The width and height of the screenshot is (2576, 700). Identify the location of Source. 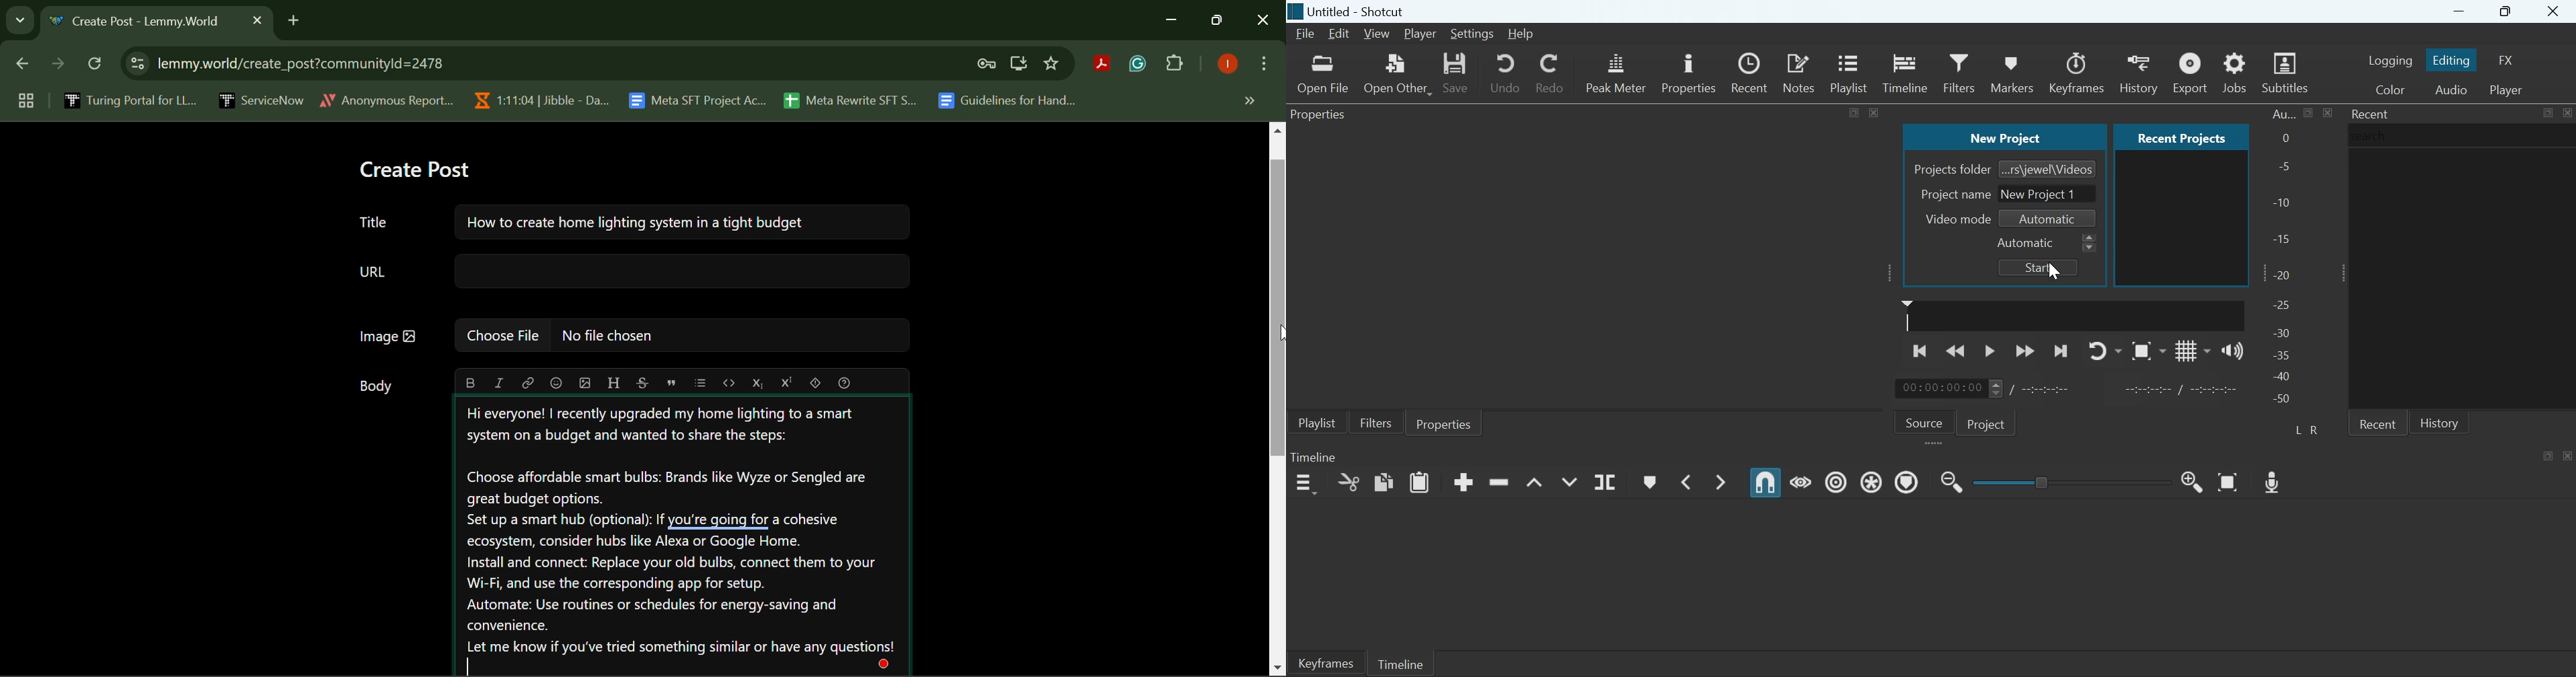
(1924, 421).